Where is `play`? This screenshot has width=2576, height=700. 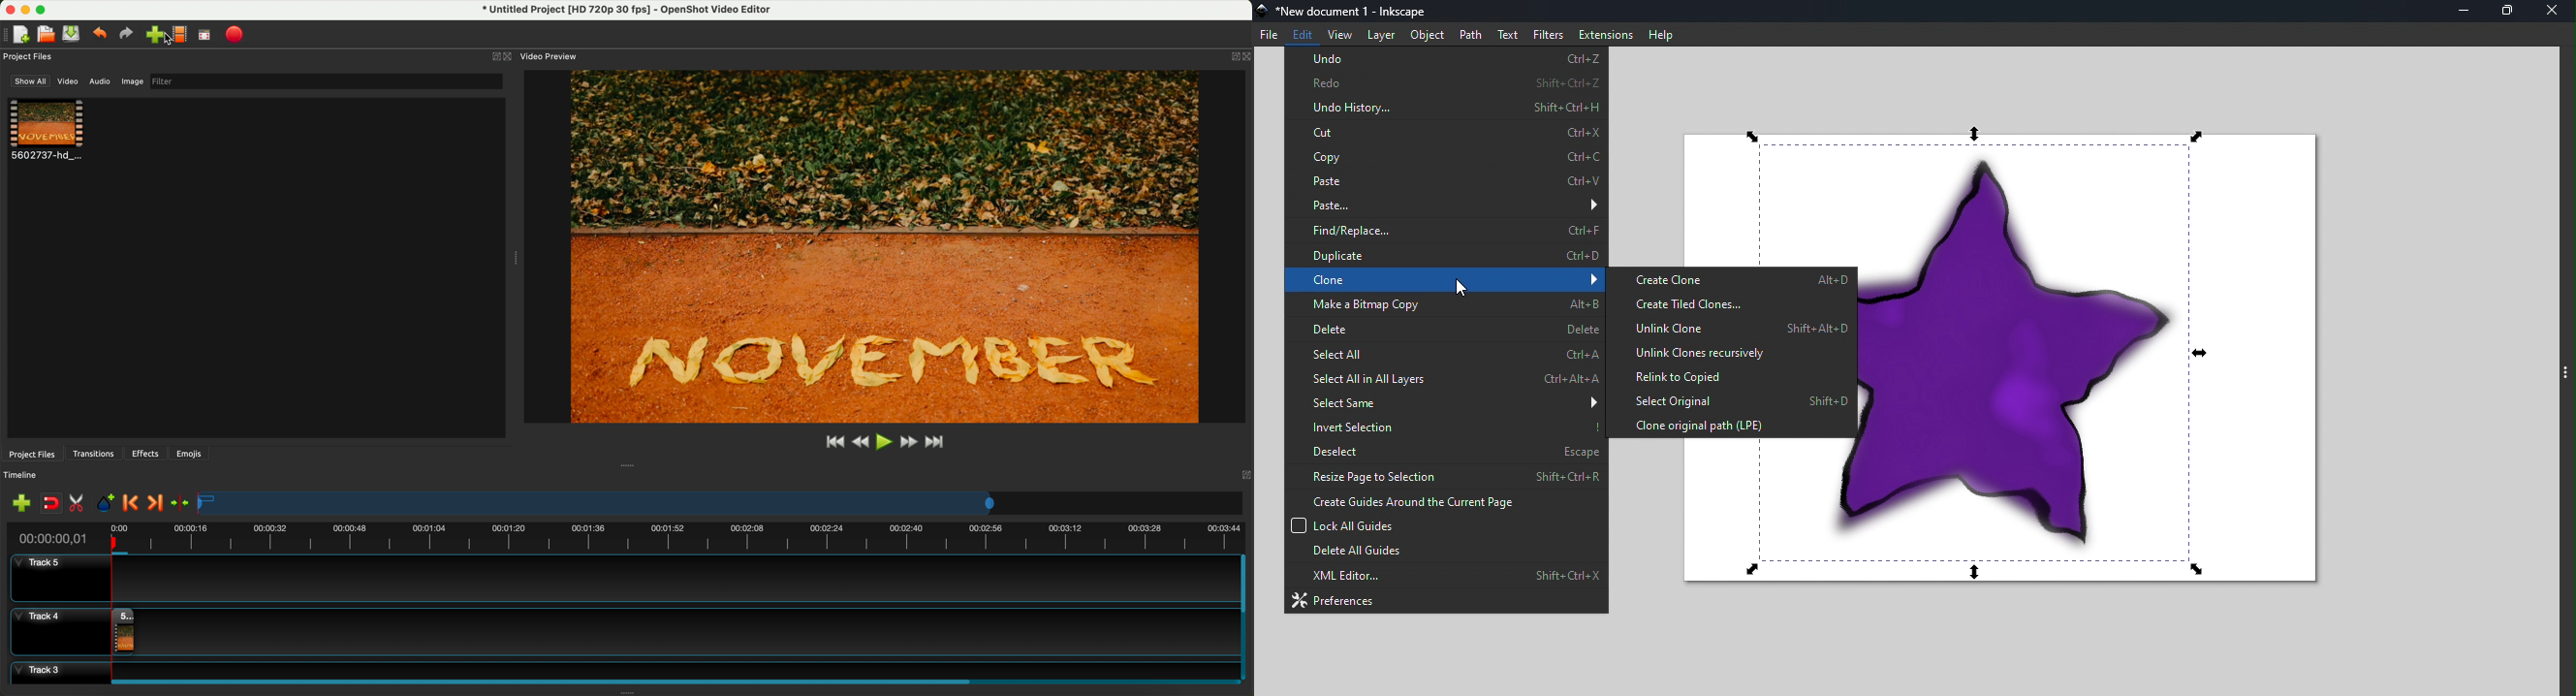 play is located at coordinates (885, 441).